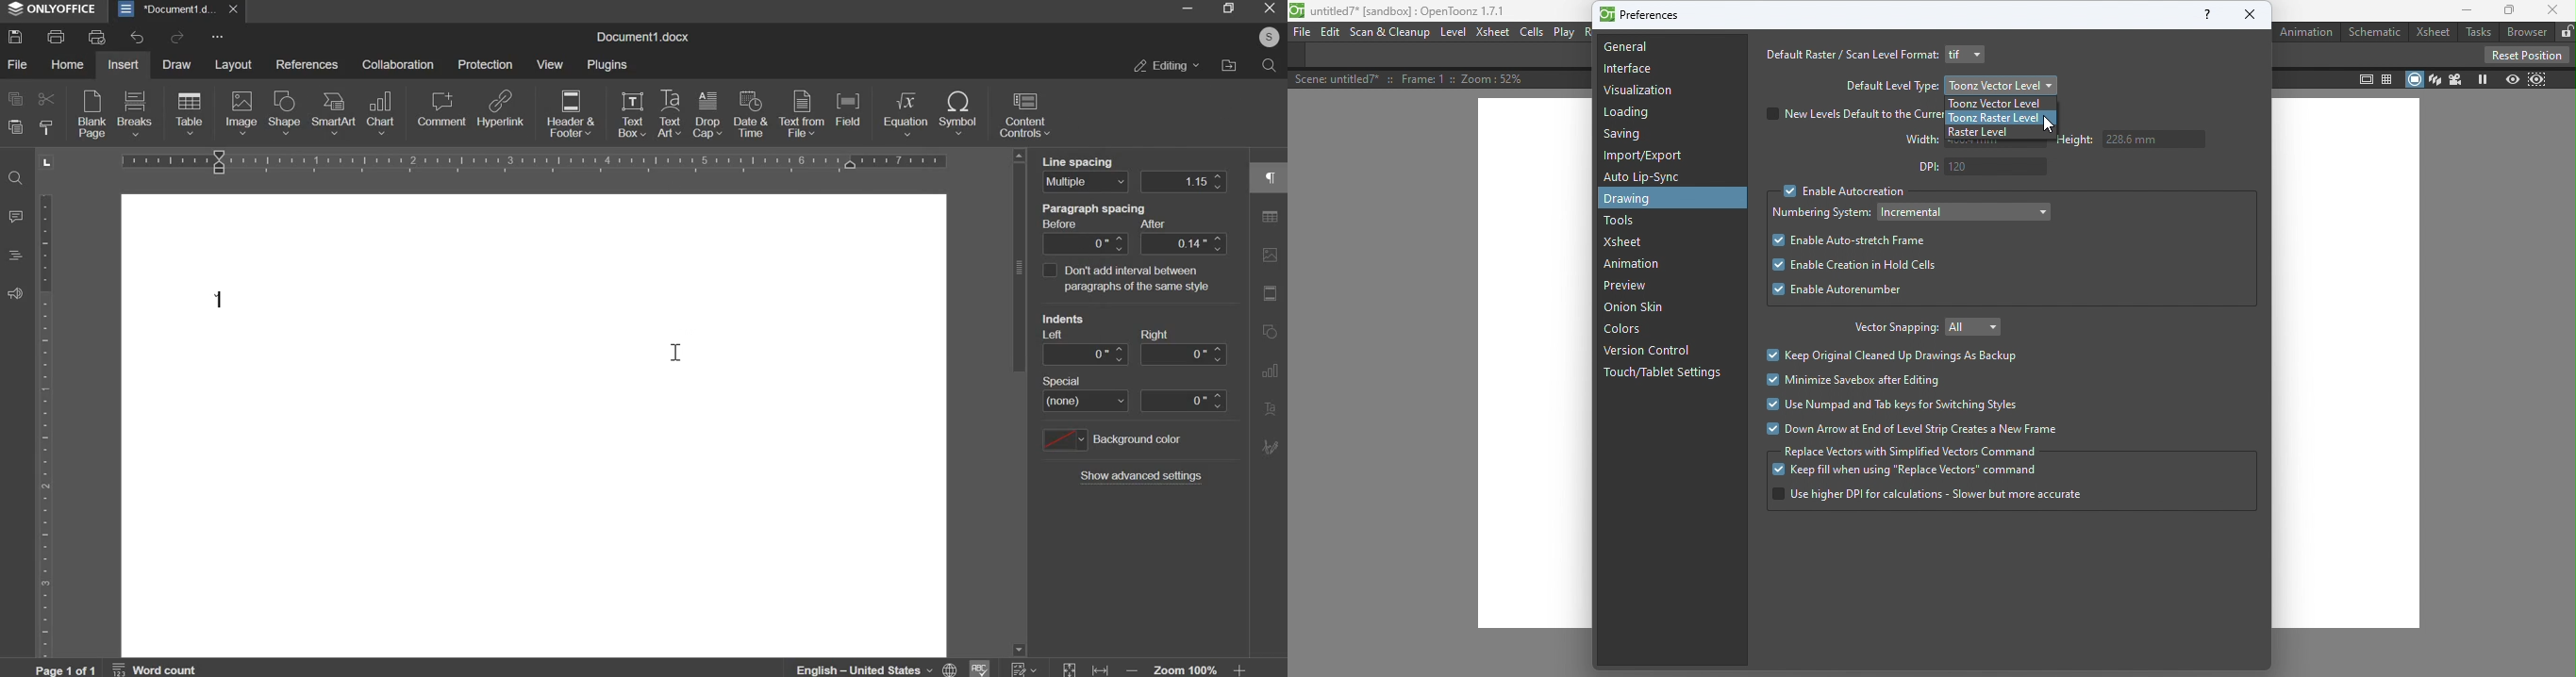 This screenshot has width=2576, height=700. What do you see at coordinates (847, 108) in the screenshot?
I see `field` at bounding box center [847, 108].